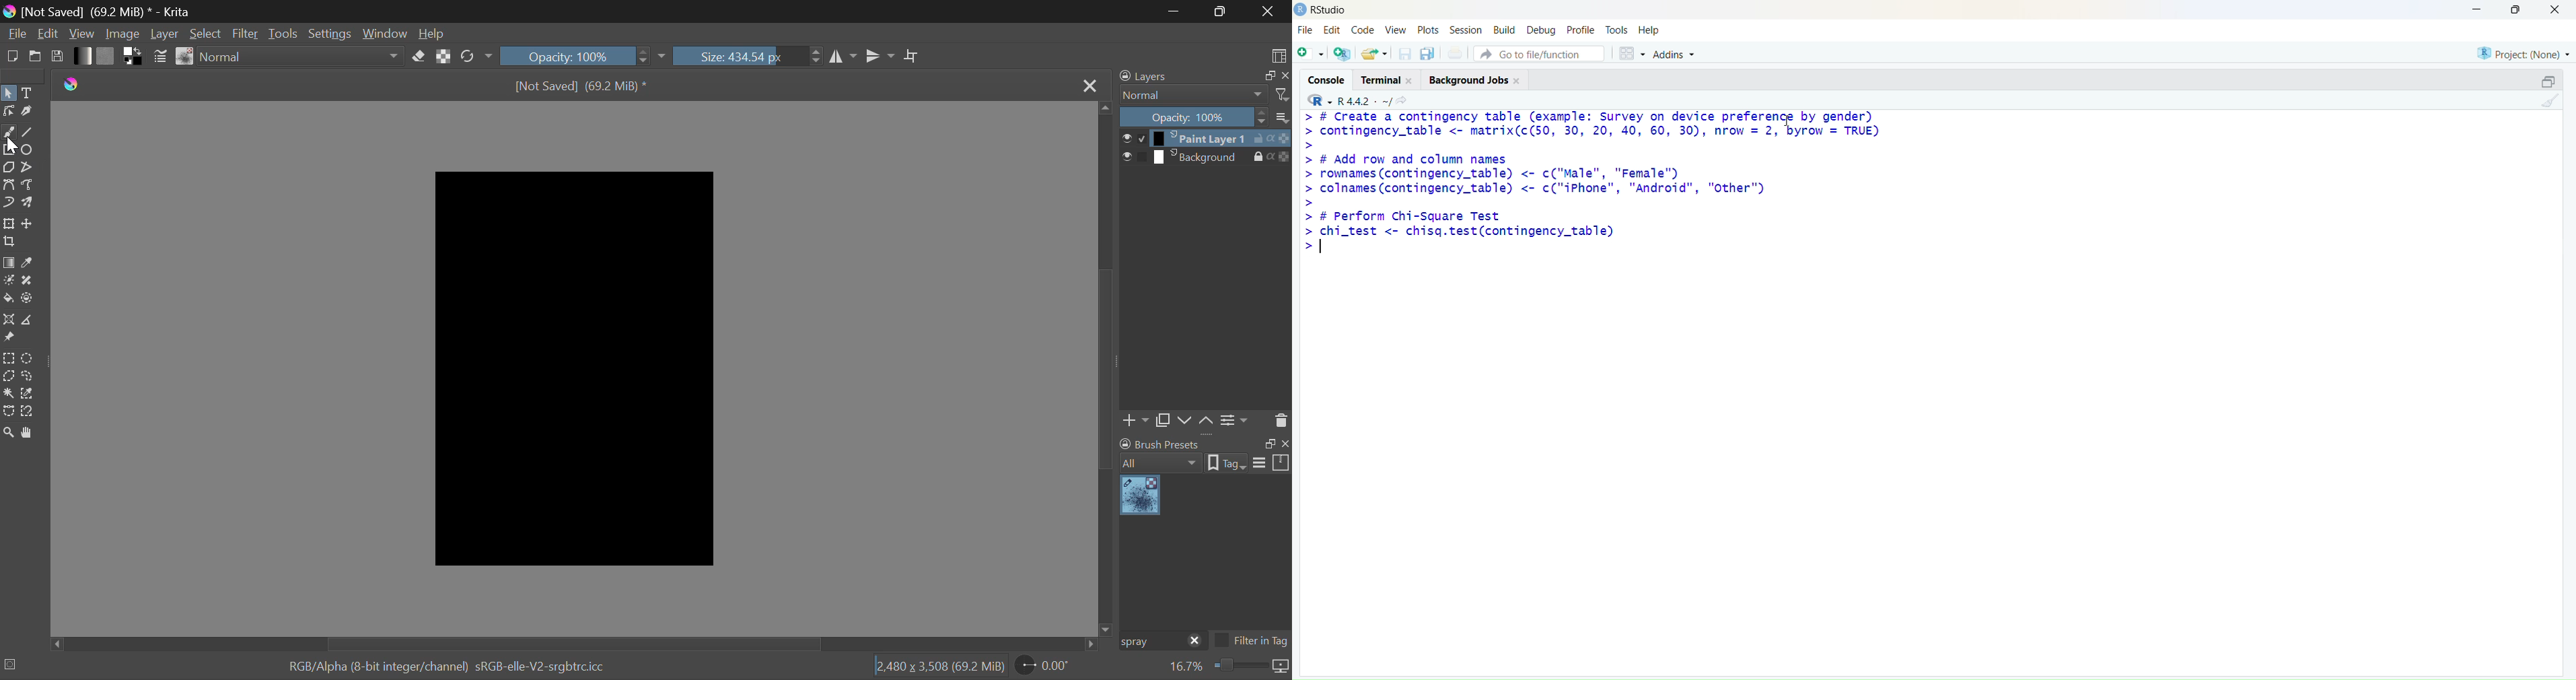  What do you see at coordinates (1306, 29) in the screenshot?
I see `File` at bounding box center [1306, 29].